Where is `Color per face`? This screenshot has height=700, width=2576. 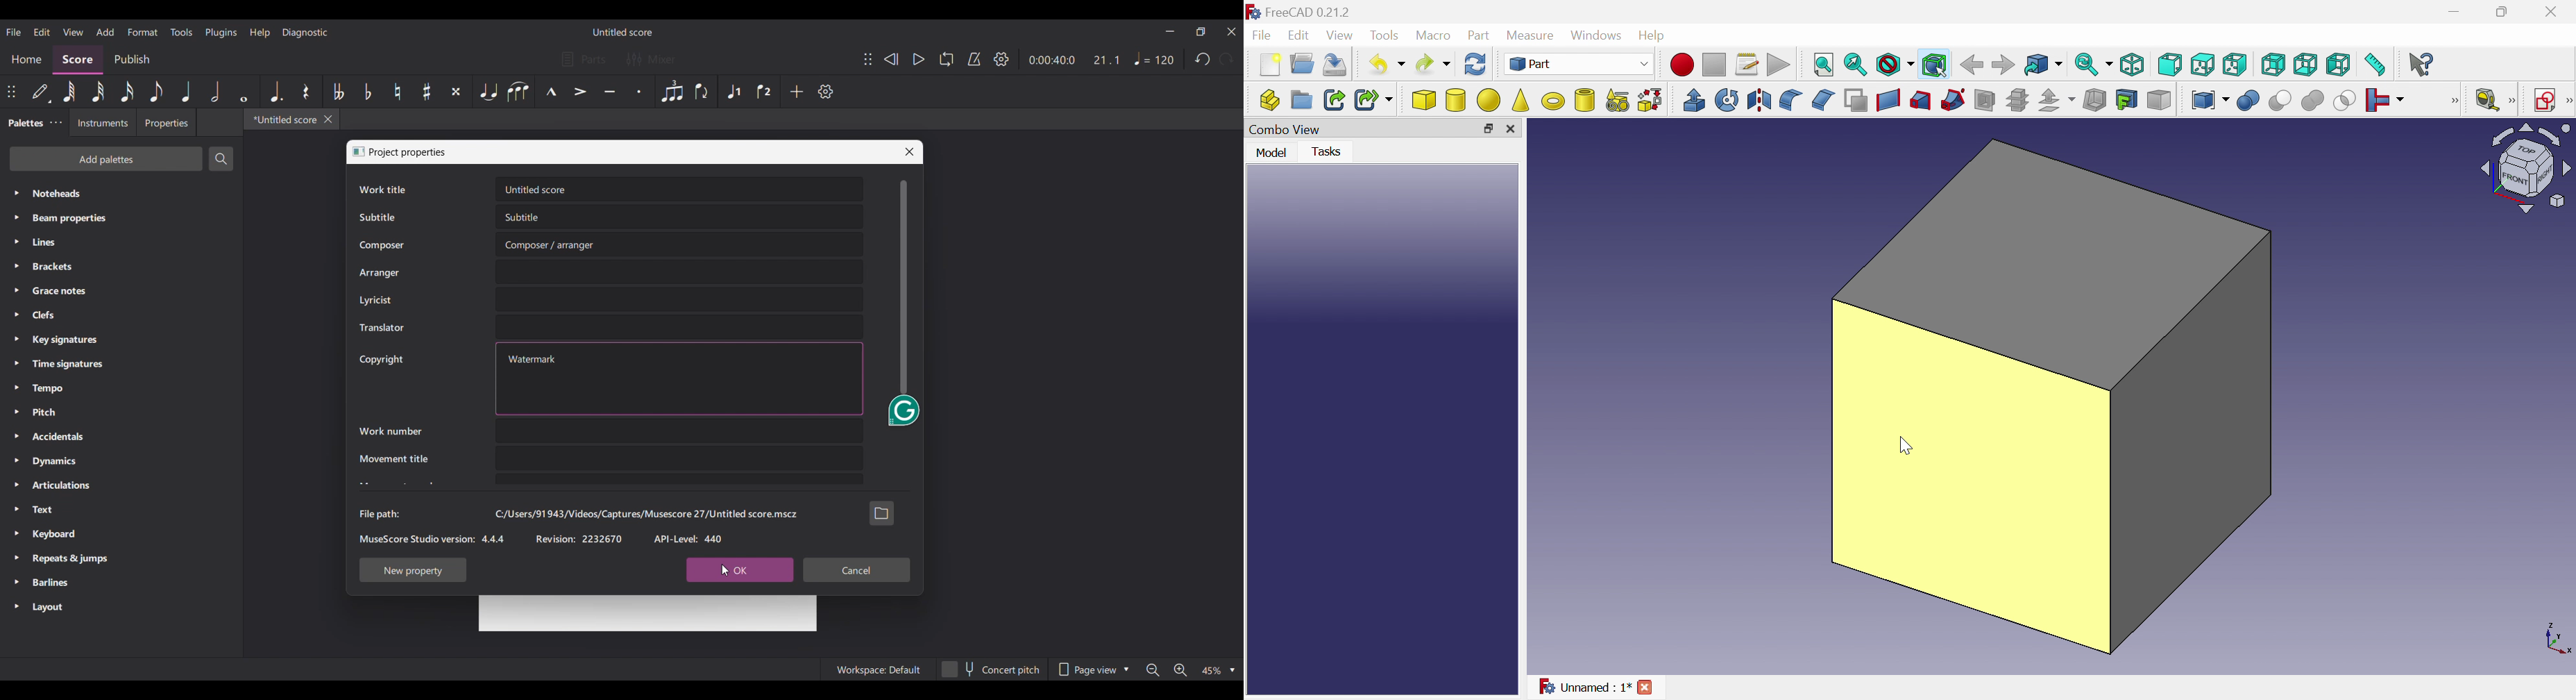
Color per face is located at coordinates (2158, 99).